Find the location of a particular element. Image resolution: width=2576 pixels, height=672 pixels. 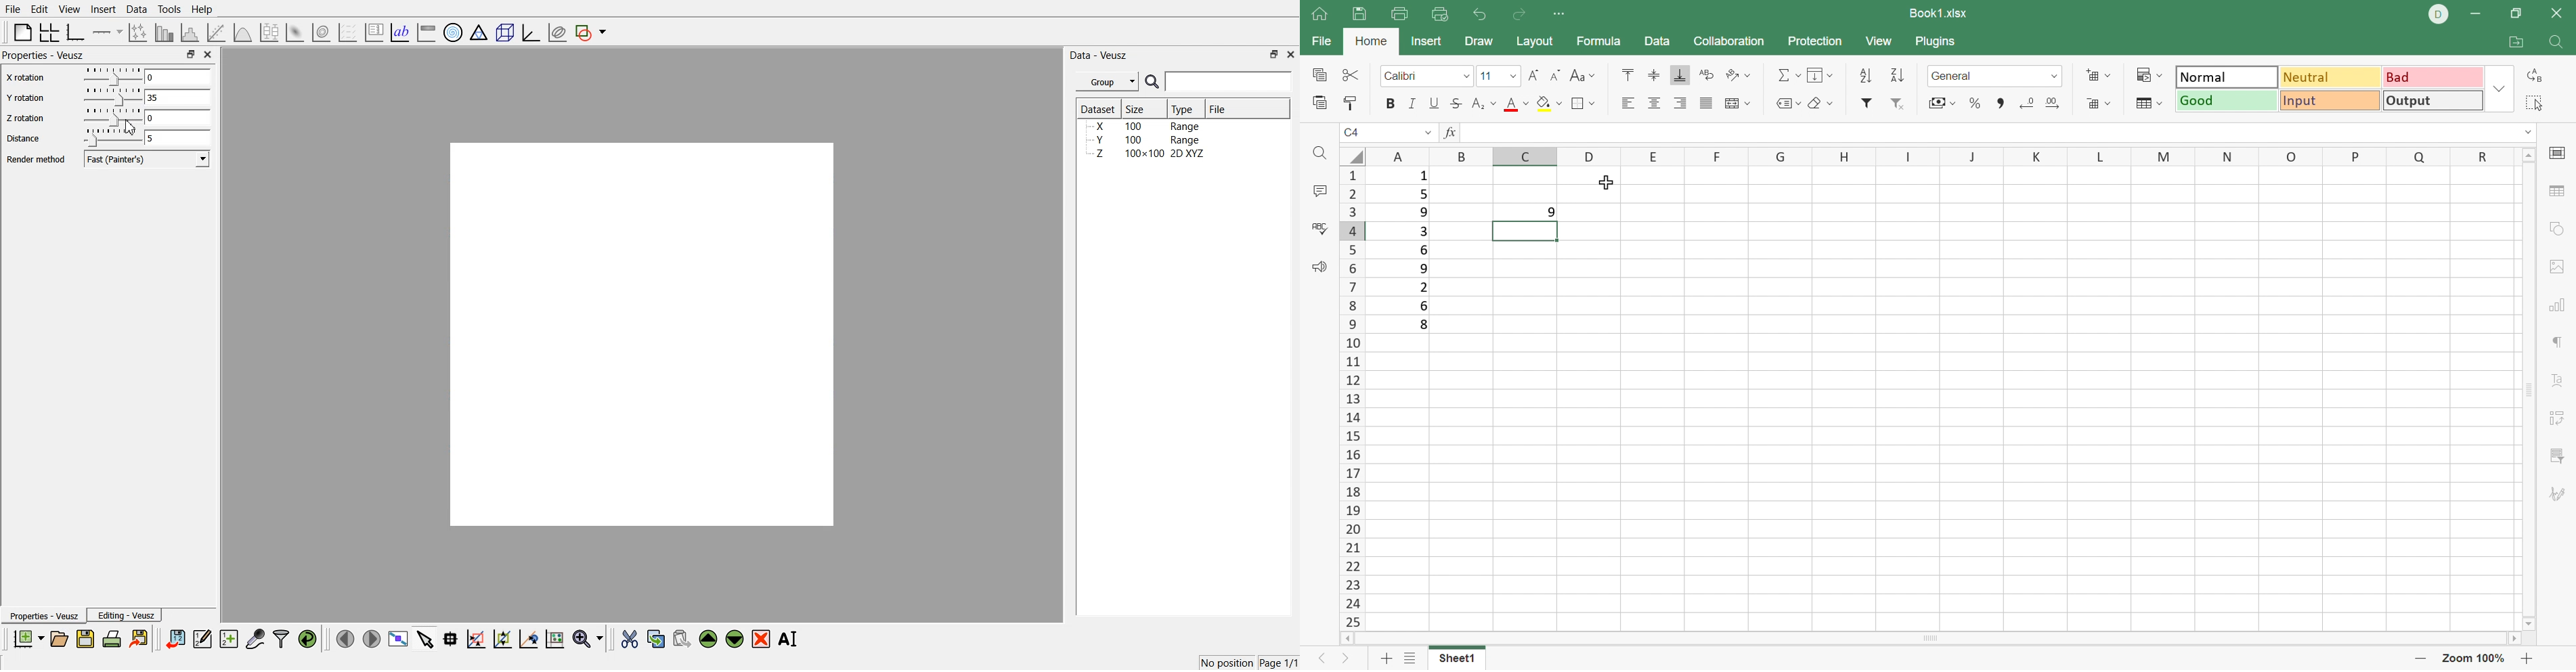

Base Graph is located at coordinates (76, 32).